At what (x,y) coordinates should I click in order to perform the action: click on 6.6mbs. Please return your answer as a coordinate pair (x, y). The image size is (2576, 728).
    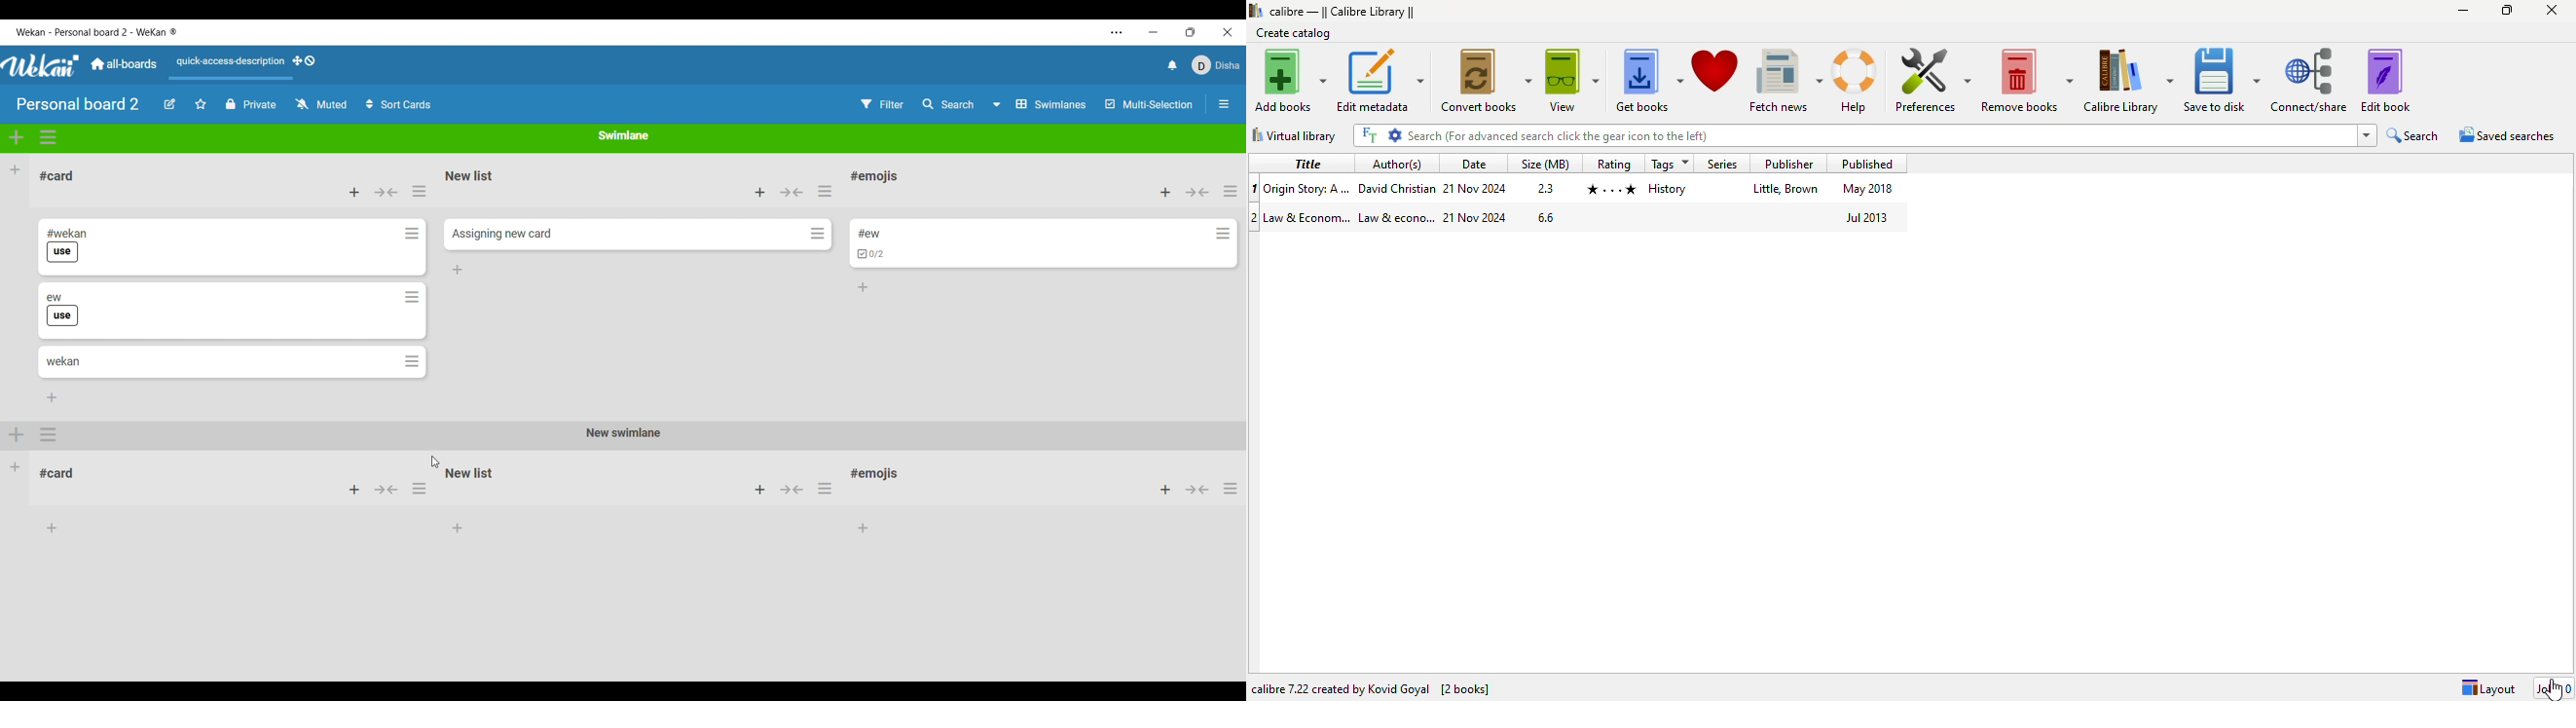
    Looking at the image, I should click on (1548, 218).